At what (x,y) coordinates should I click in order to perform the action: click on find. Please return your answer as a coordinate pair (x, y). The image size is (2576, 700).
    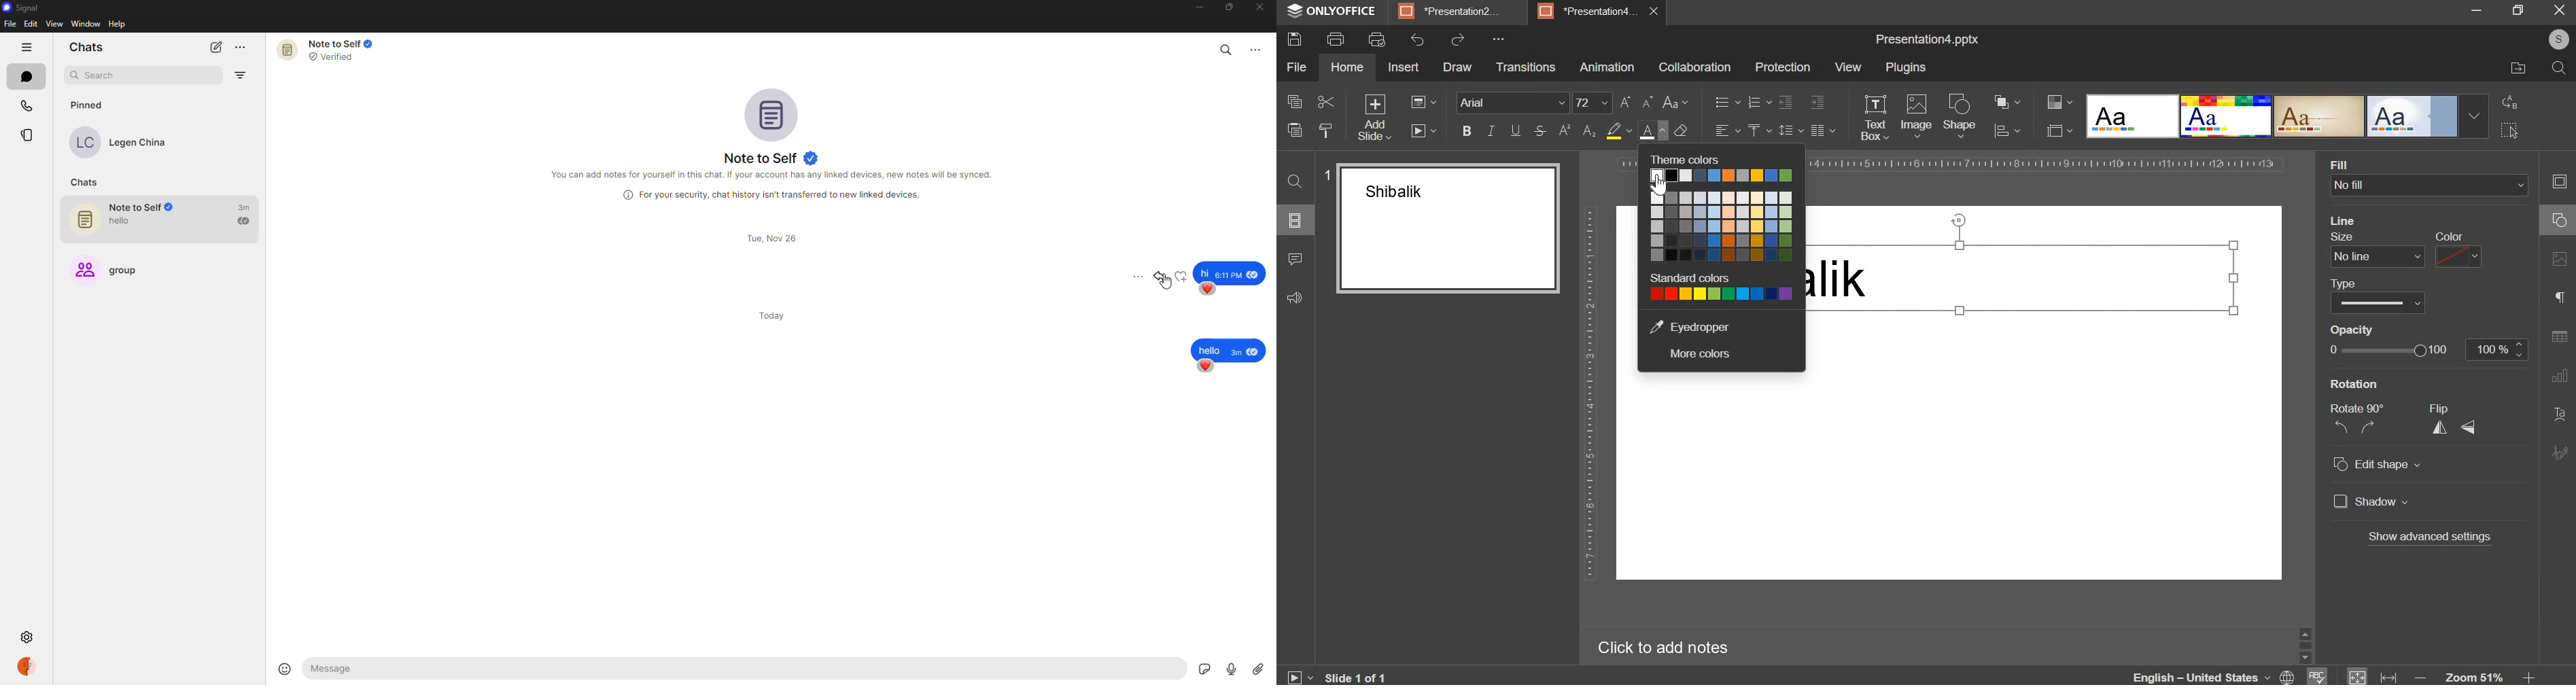
    Looking at the image, I should click on (1295, 183).